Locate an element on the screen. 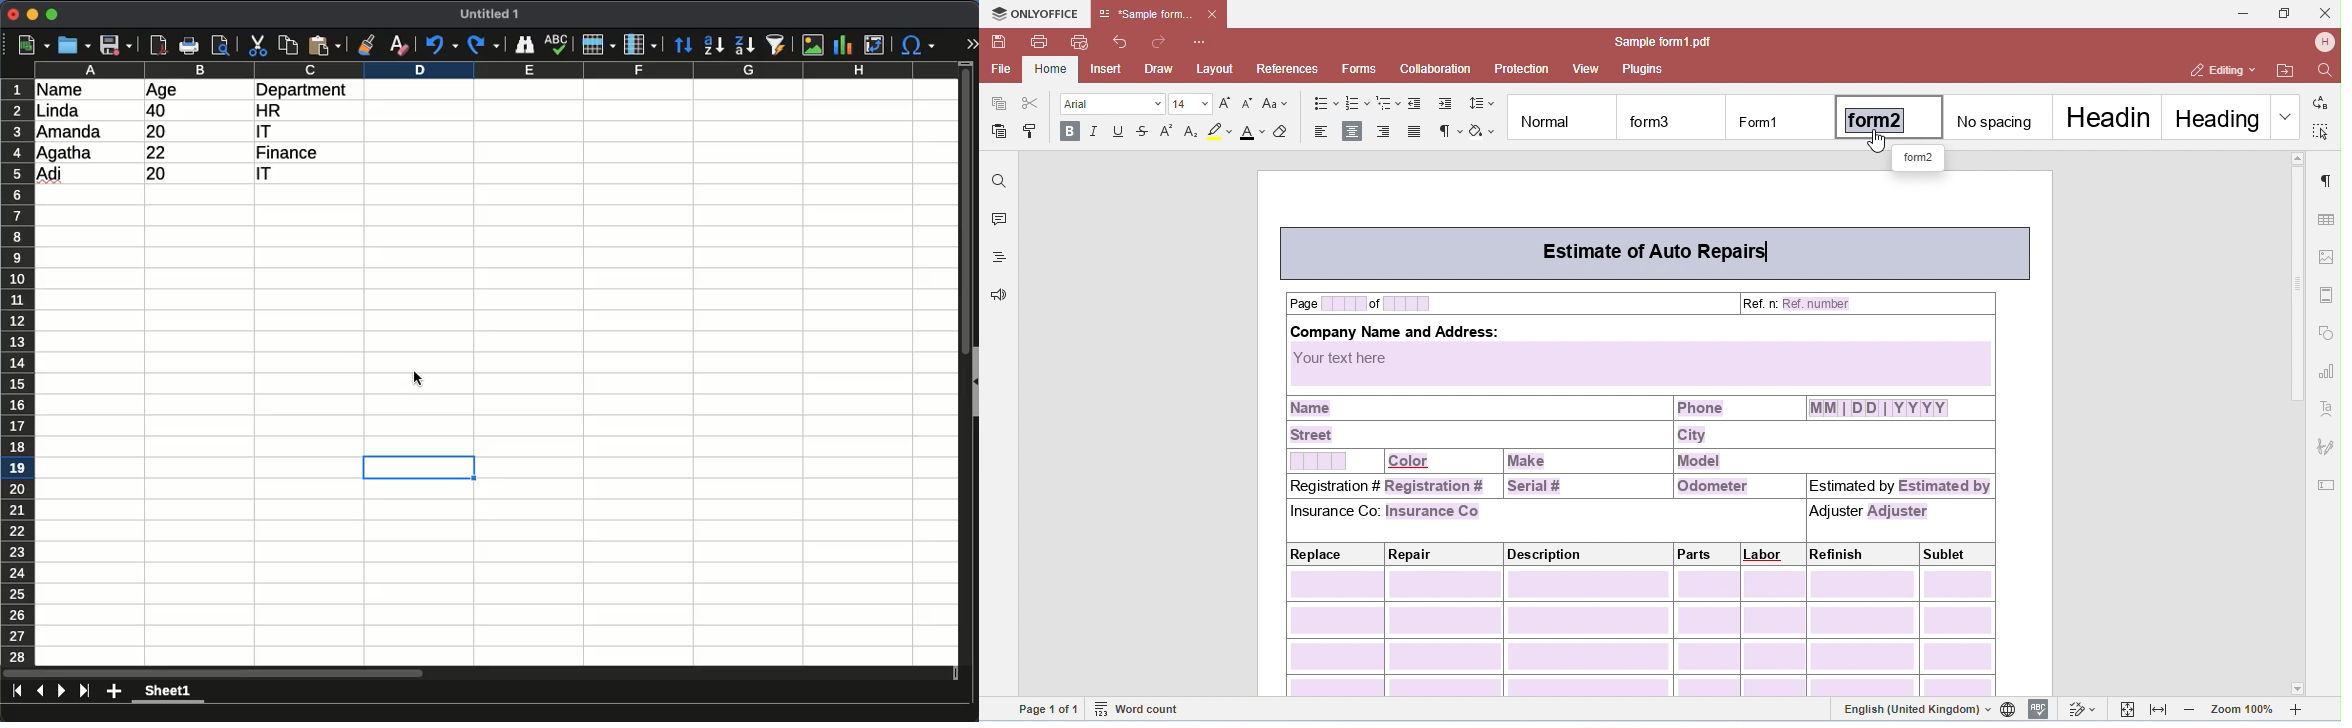 The image size is (2352, 728). previous sheet is located at coordinates (42, 690).